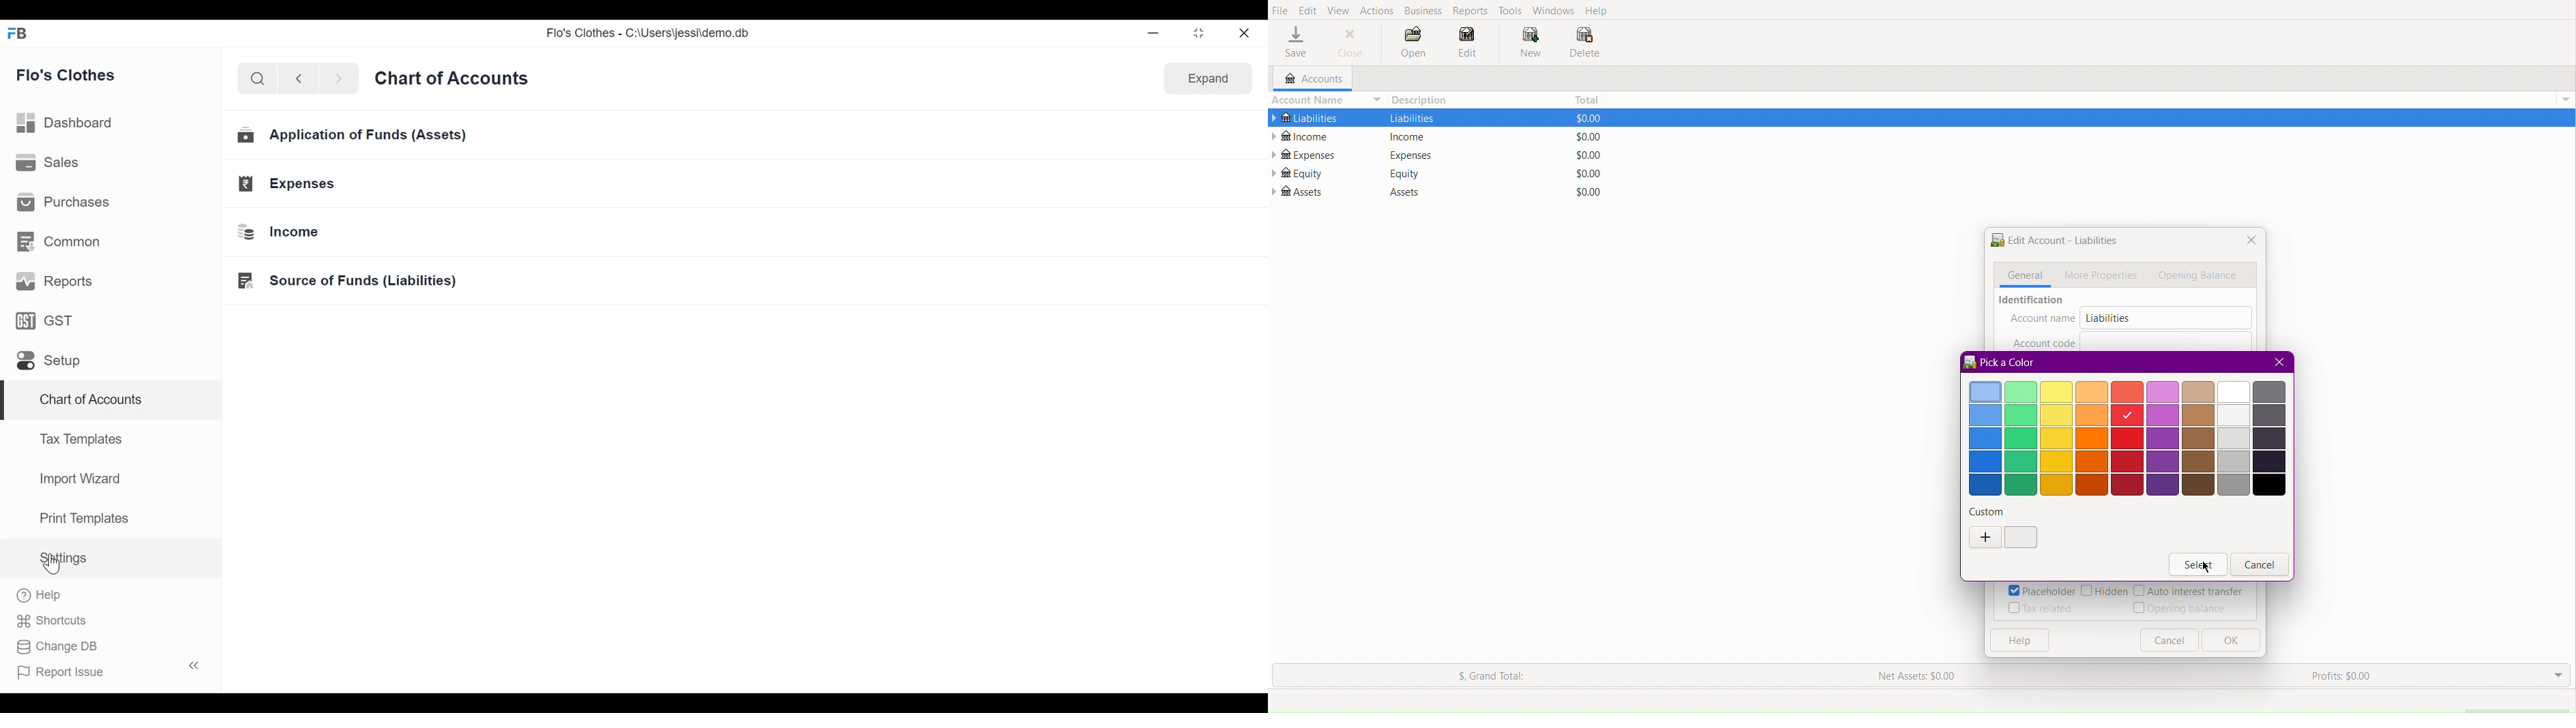  I want to click on Equity, so click(1297, 173).